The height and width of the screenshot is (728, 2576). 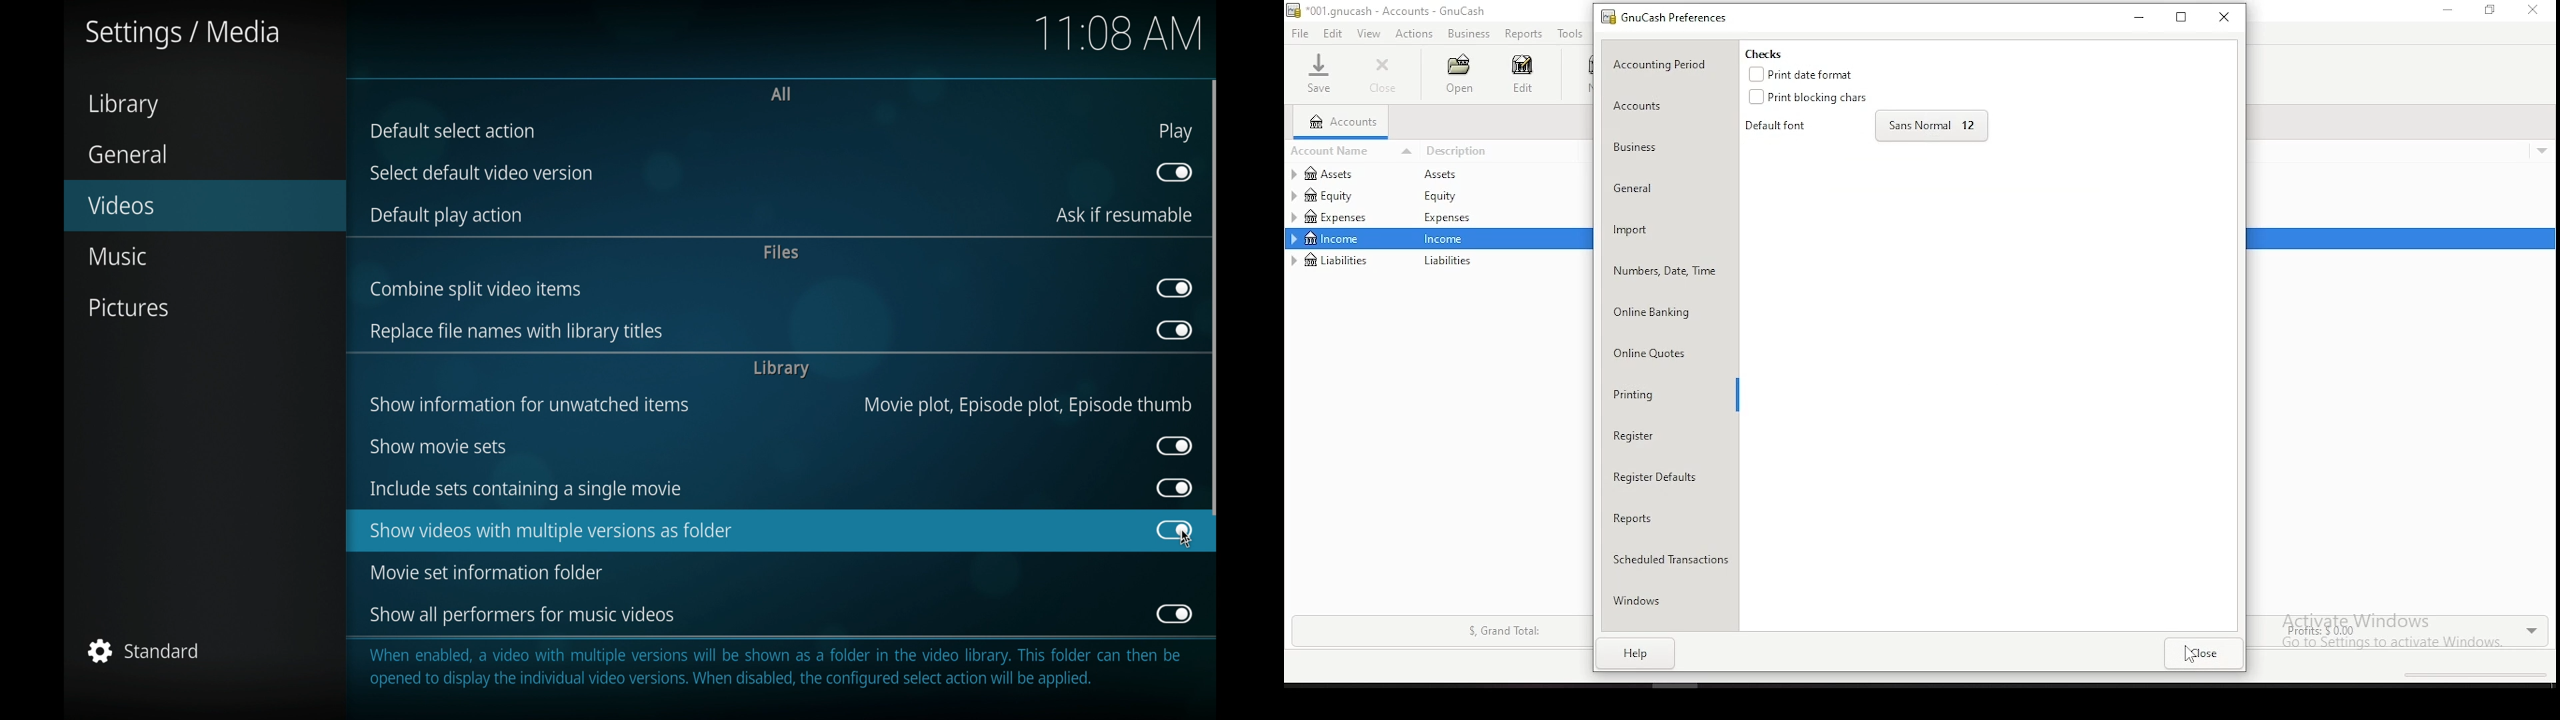 I want to click on files, so click(x=783, y=251).